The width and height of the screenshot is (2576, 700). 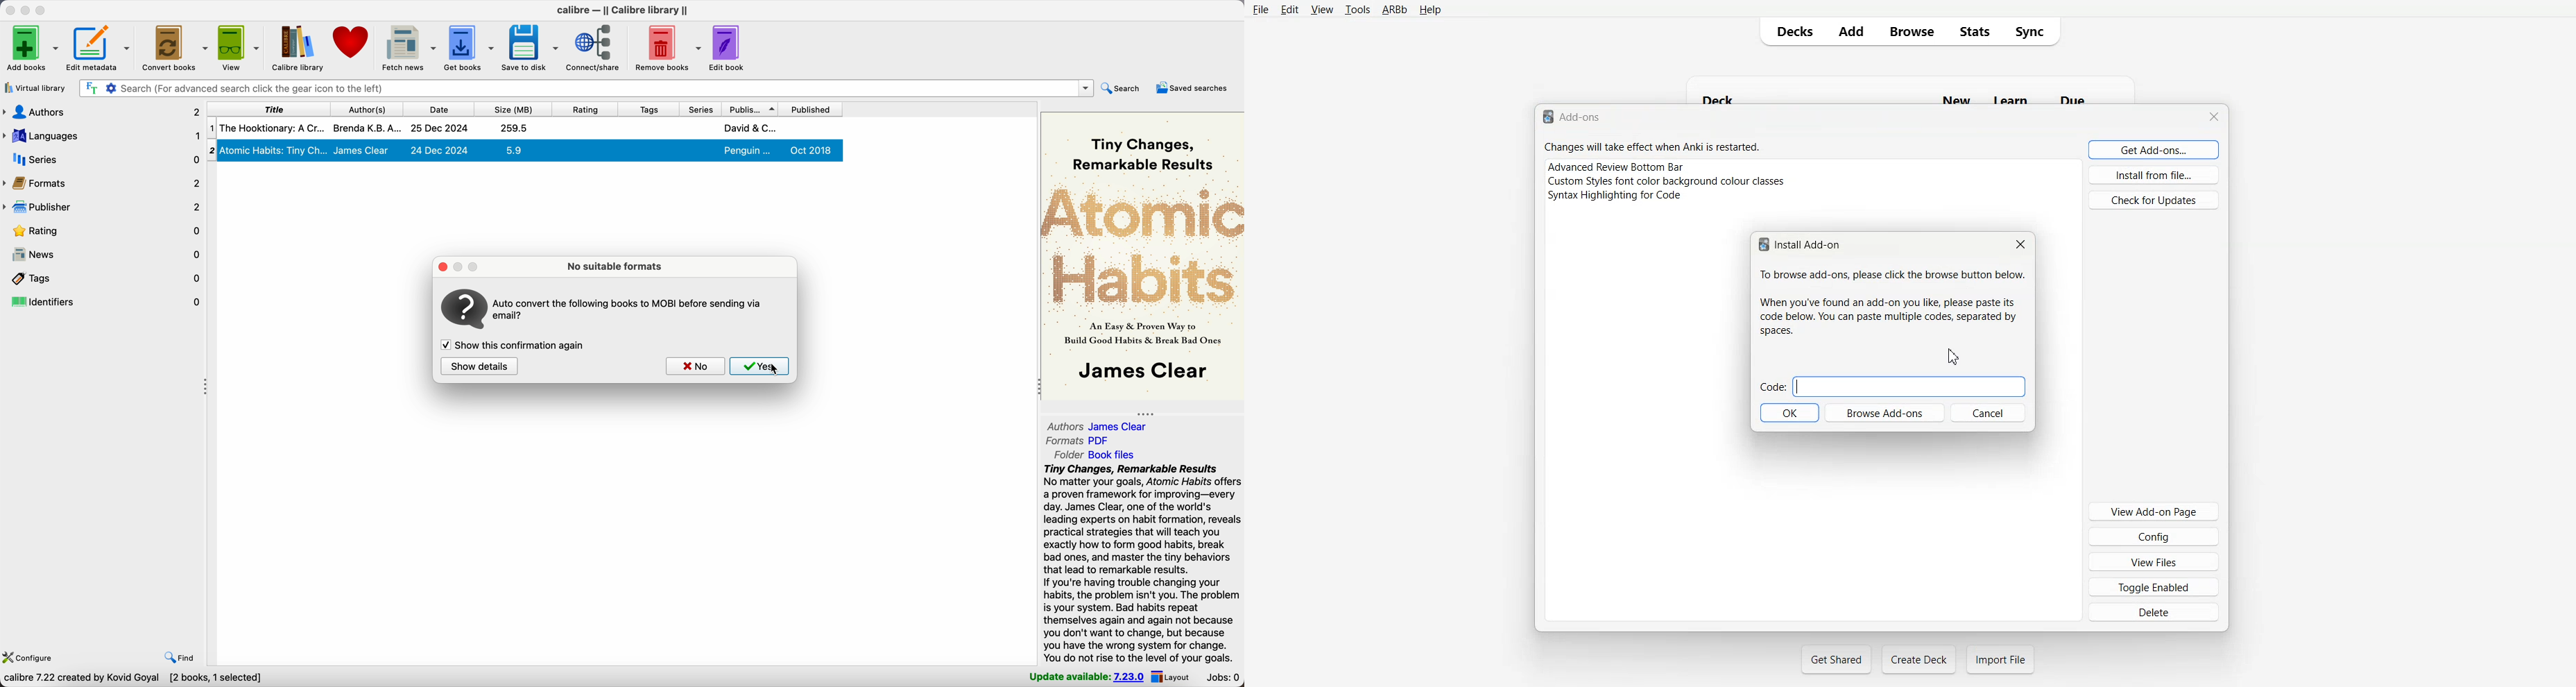 I want to click on View Files, so click(x=2154, y=561).